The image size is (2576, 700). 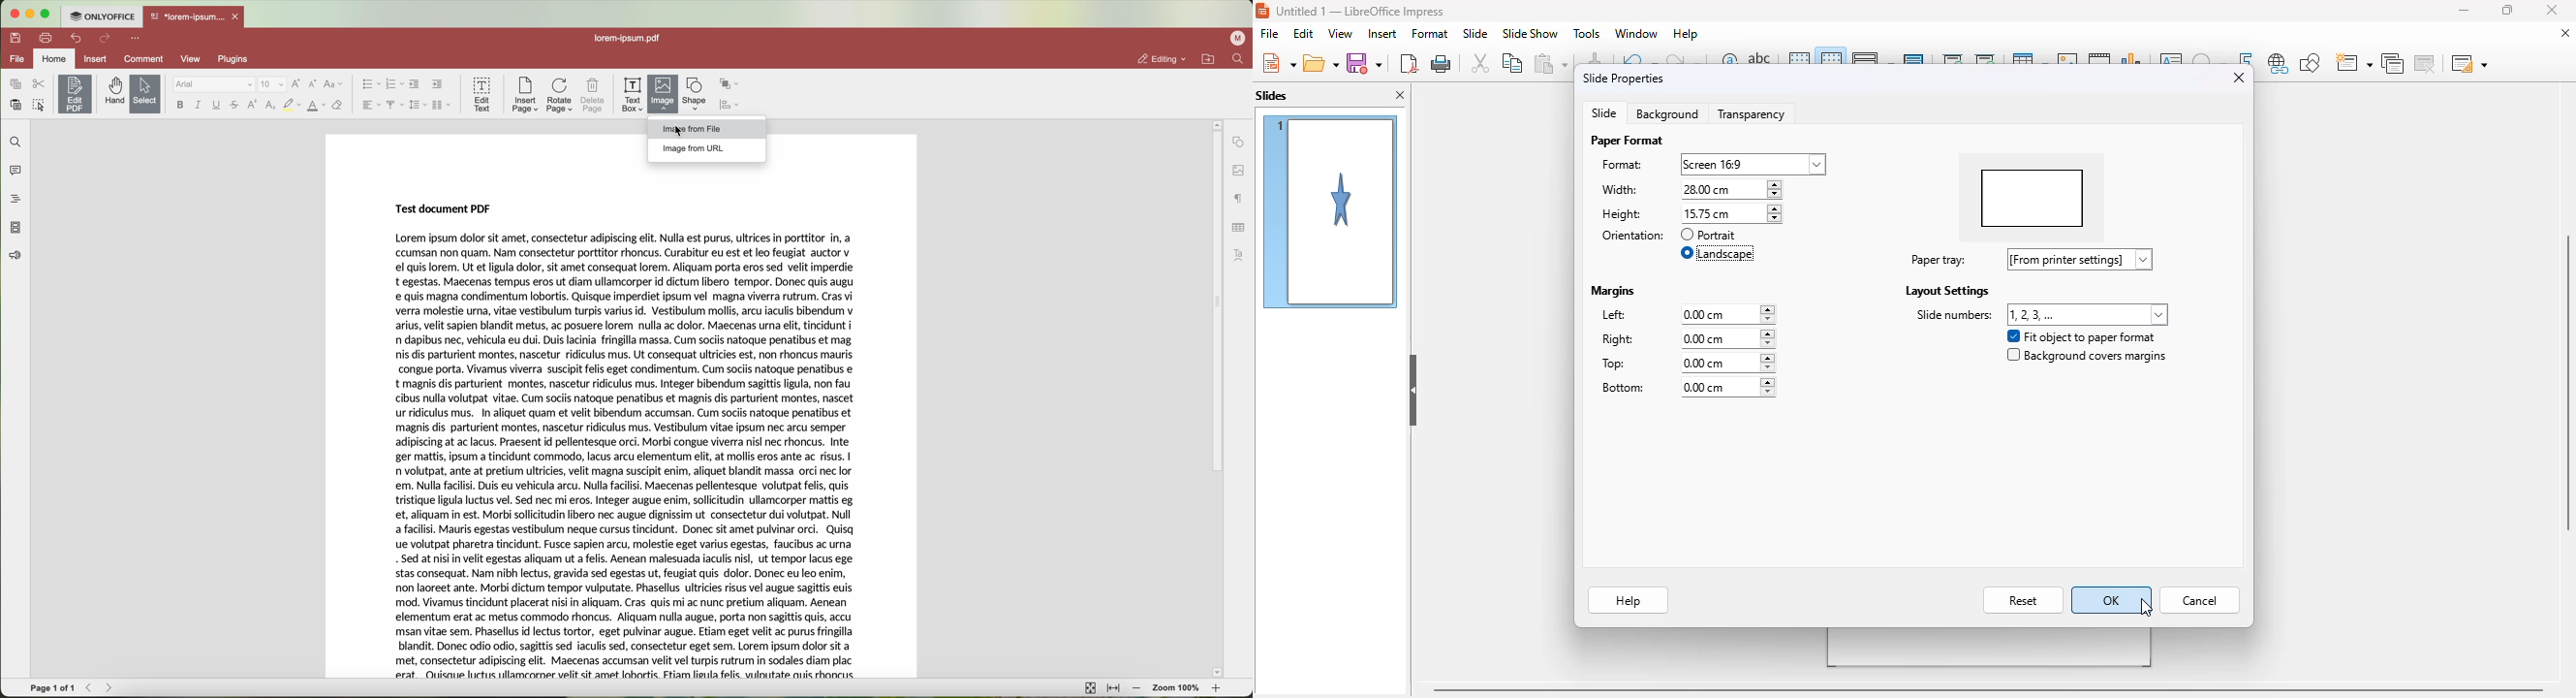 What do you see at coordinates (633, 95) in the screenshot?
I see `text box` at bounding box center [633, 95].